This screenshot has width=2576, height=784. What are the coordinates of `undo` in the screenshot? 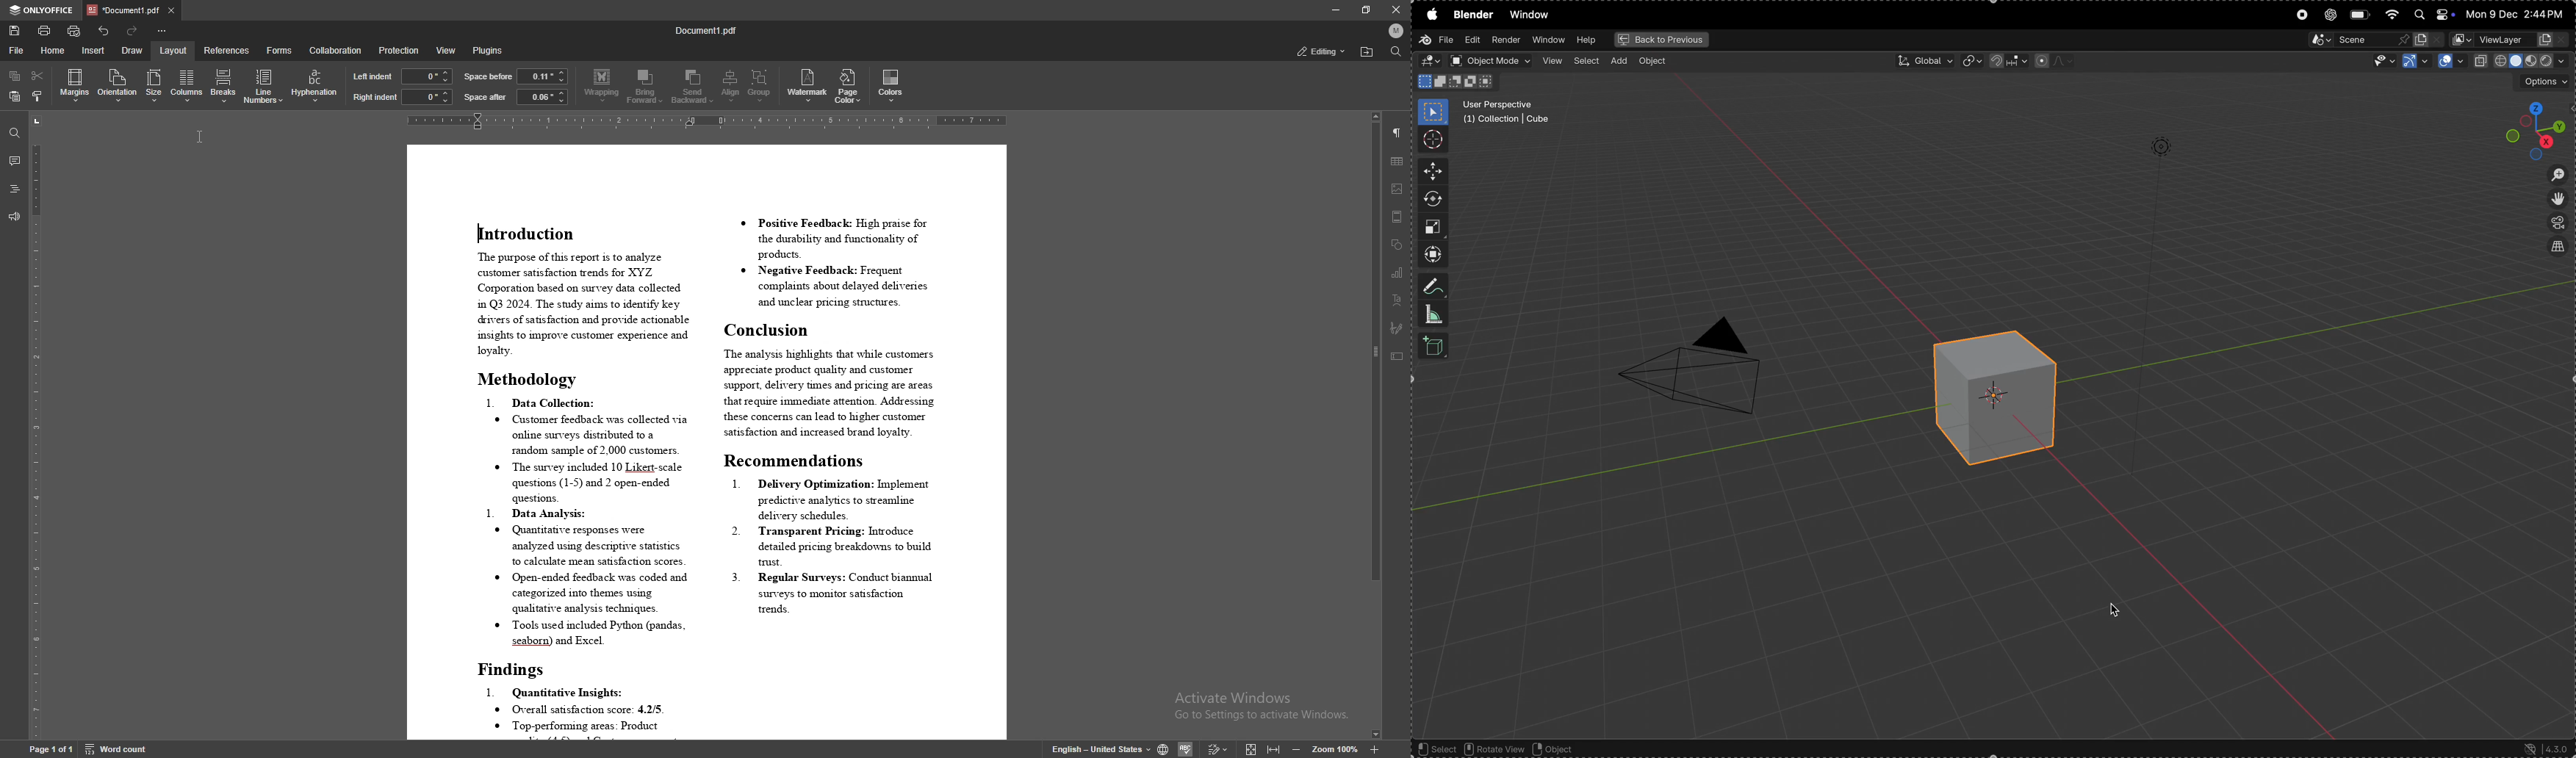 It's located at (103, 31).